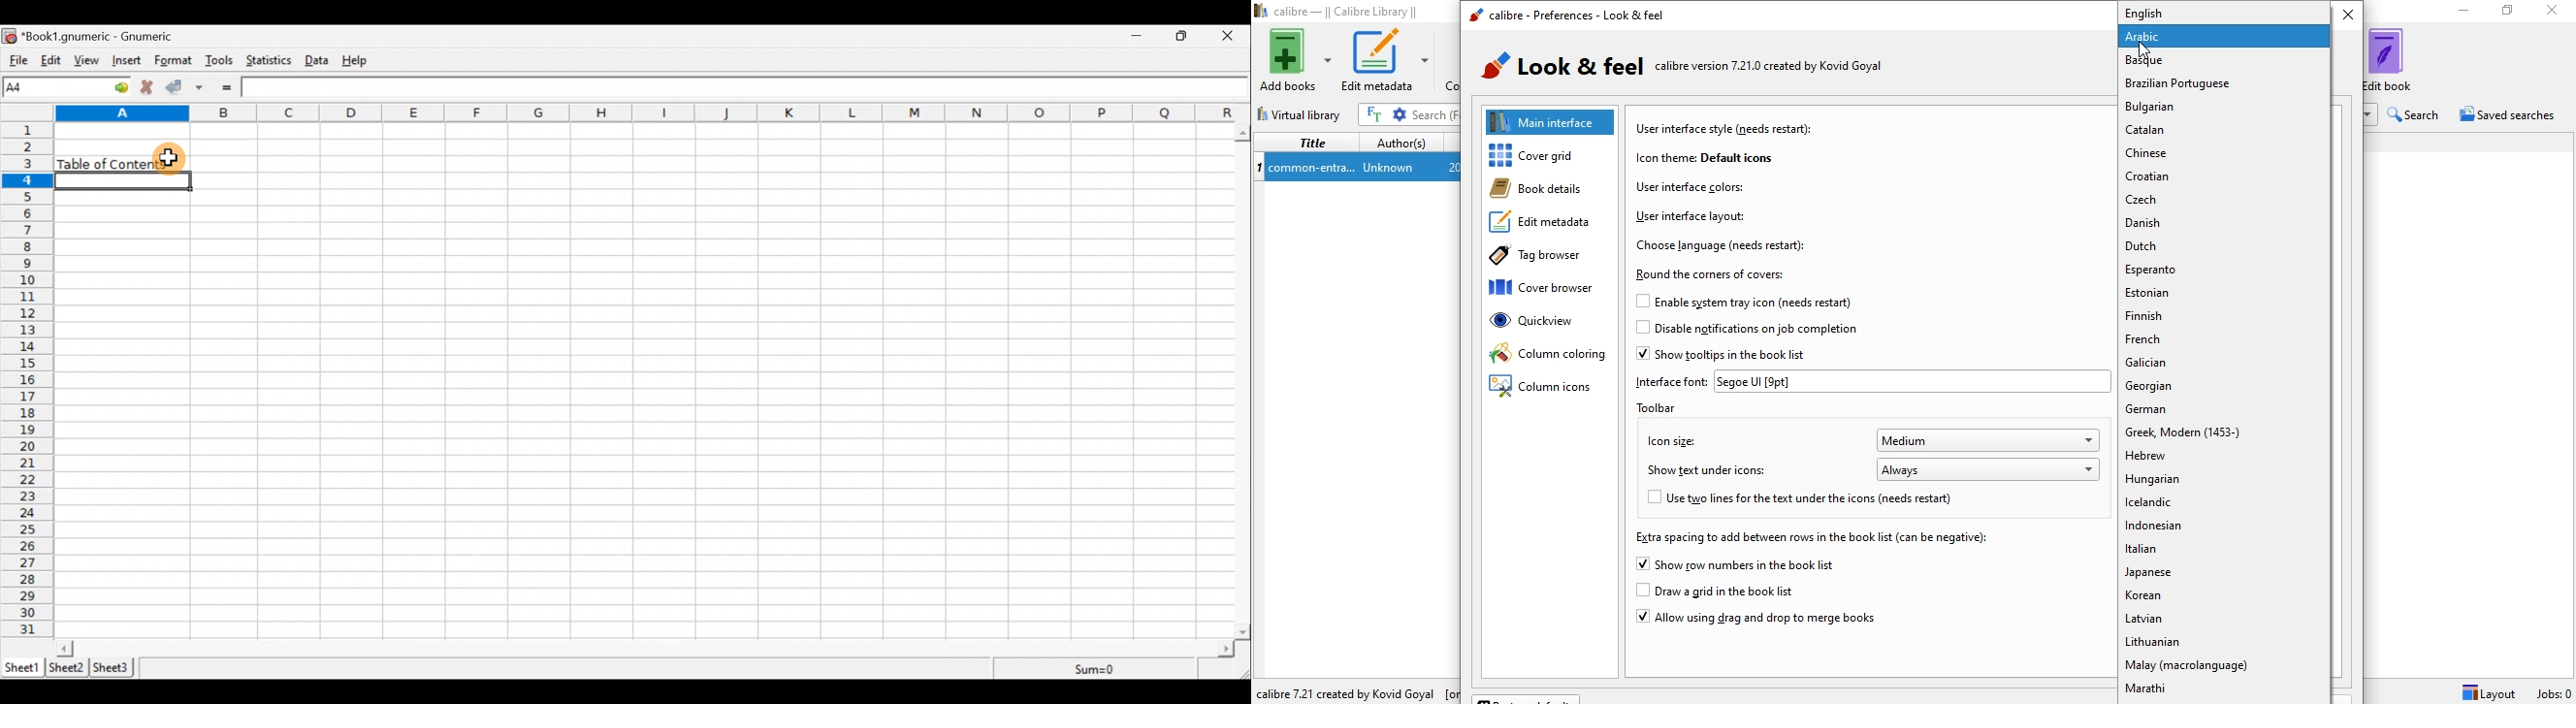 The height and width of the screenshot is (728, 2576). I want to click on german, so click(2223, 409).